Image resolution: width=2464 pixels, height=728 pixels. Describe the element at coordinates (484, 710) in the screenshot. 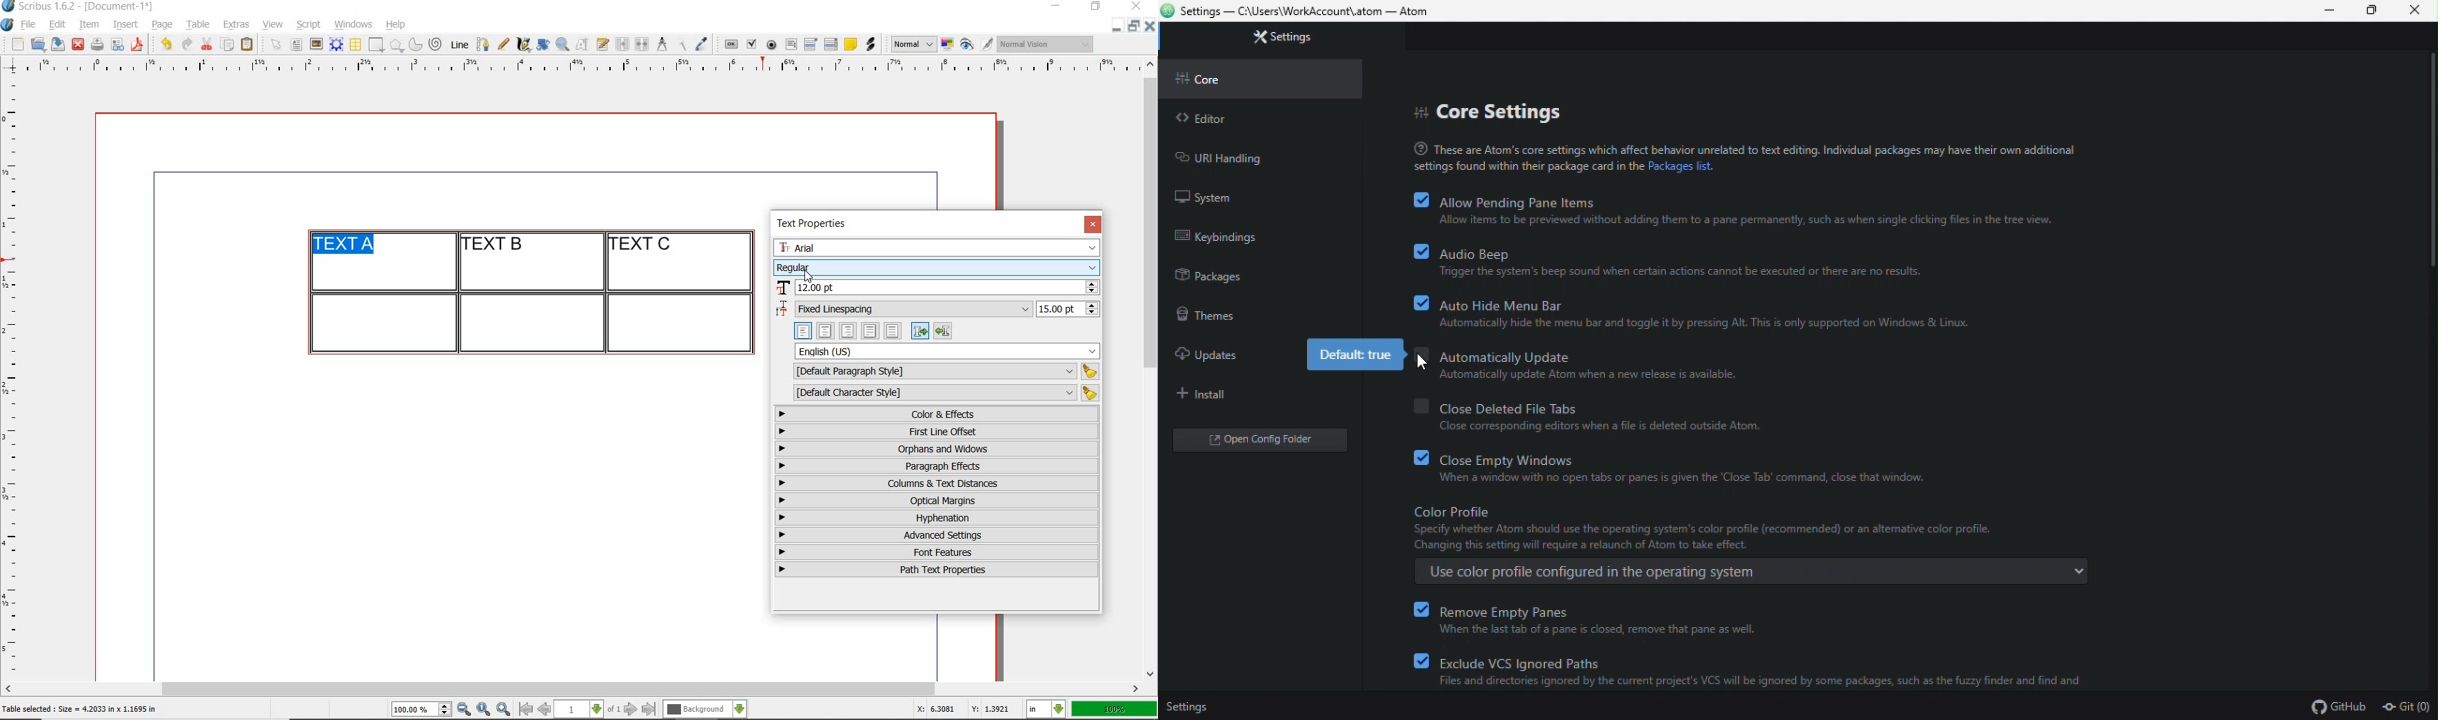

I see `zoom to` at that location.